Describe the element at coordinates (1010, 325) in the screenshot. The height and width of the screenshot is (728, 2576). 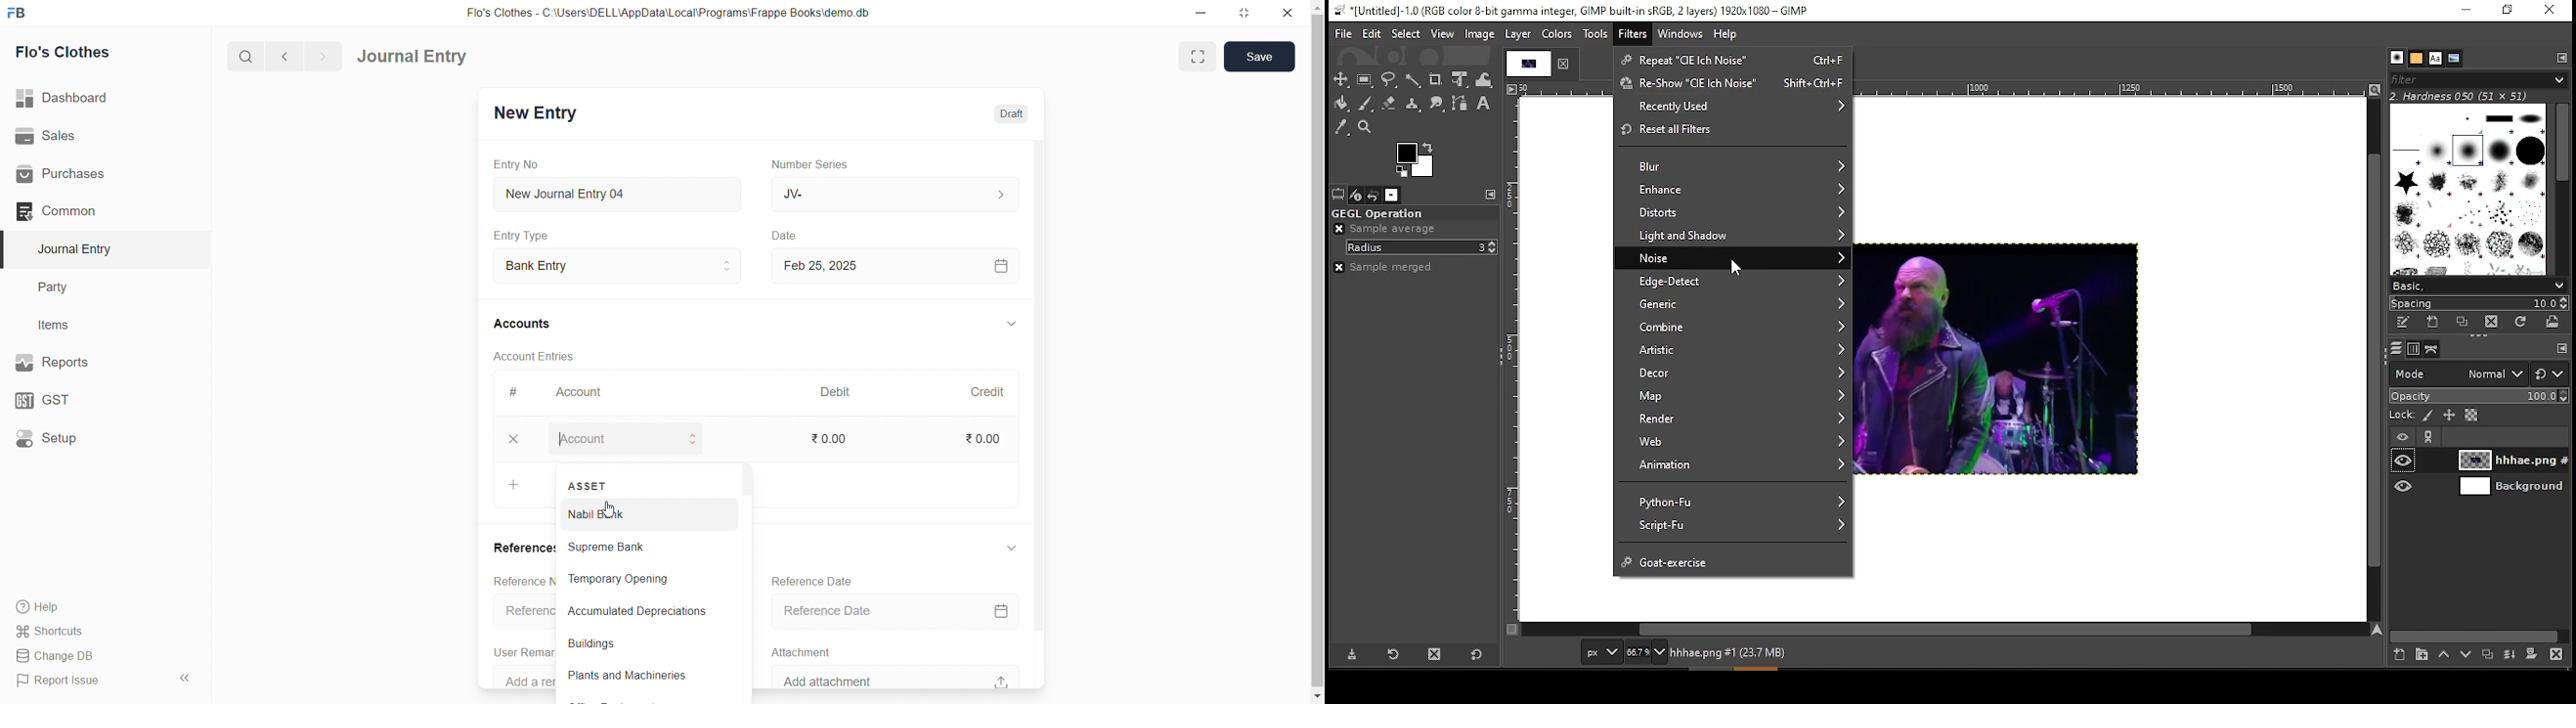
I see `Expand/Collapse` at that location.